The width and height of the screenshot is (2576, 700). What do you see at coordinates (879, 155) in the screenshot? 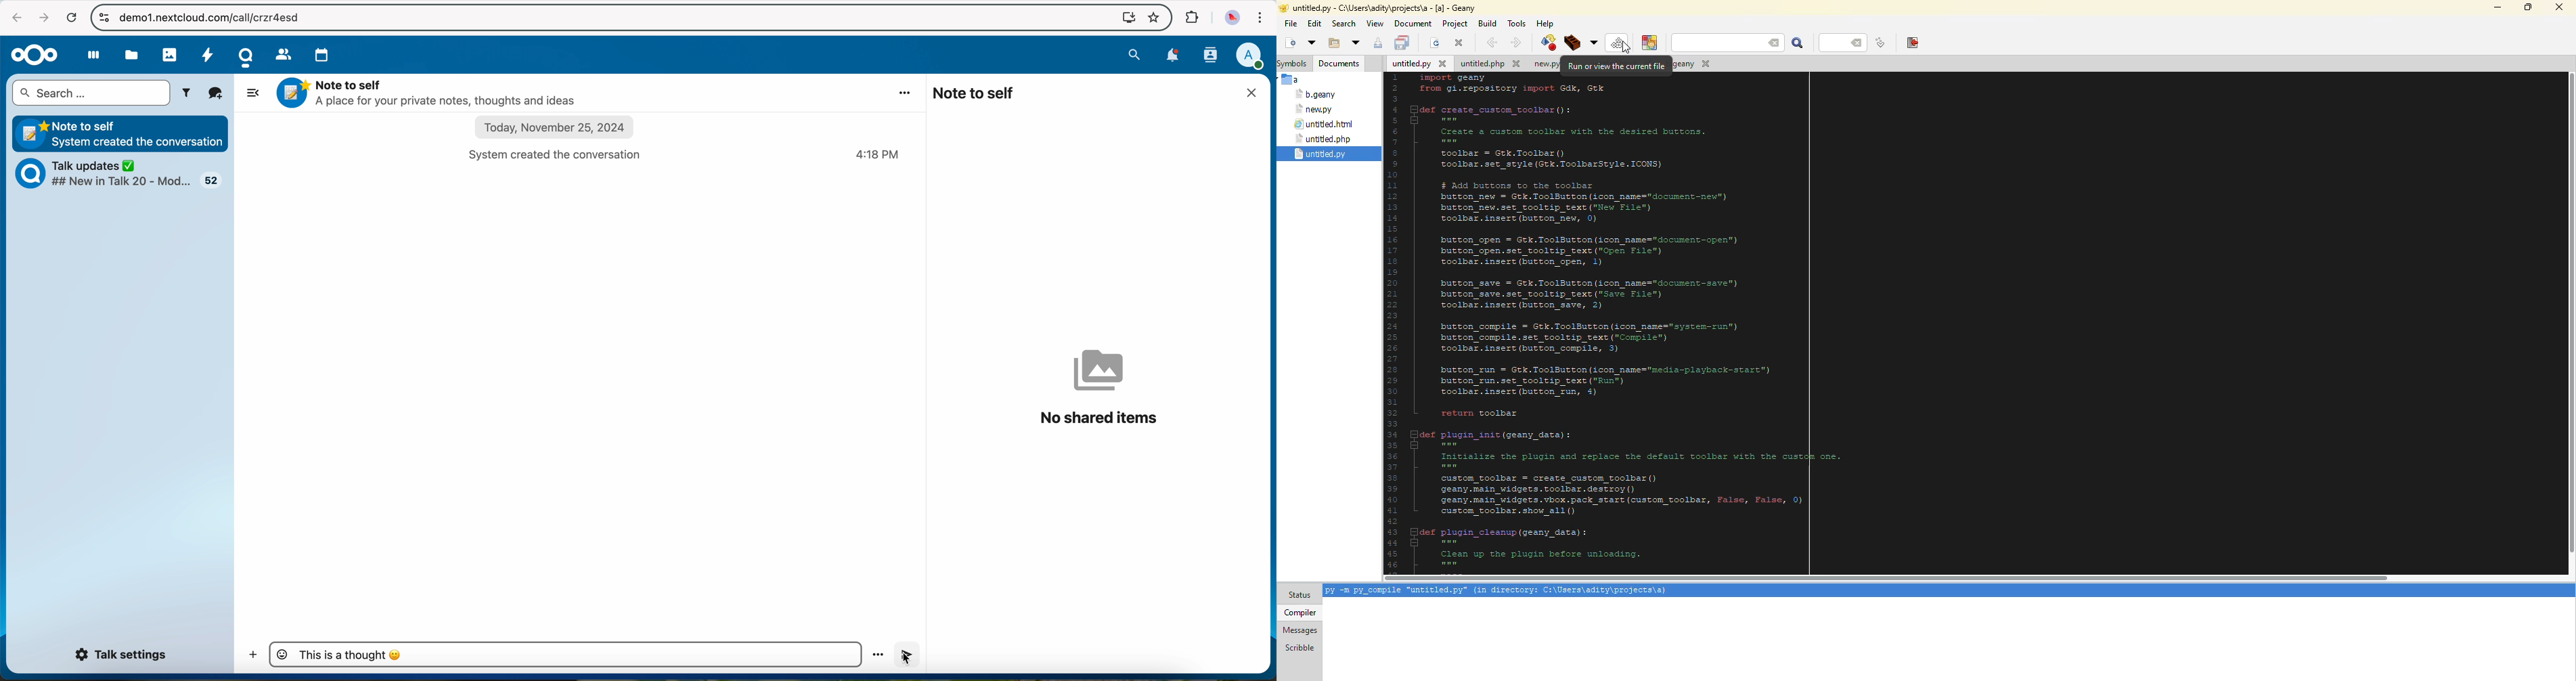
I see `hour` at bounding box center [879, 155].